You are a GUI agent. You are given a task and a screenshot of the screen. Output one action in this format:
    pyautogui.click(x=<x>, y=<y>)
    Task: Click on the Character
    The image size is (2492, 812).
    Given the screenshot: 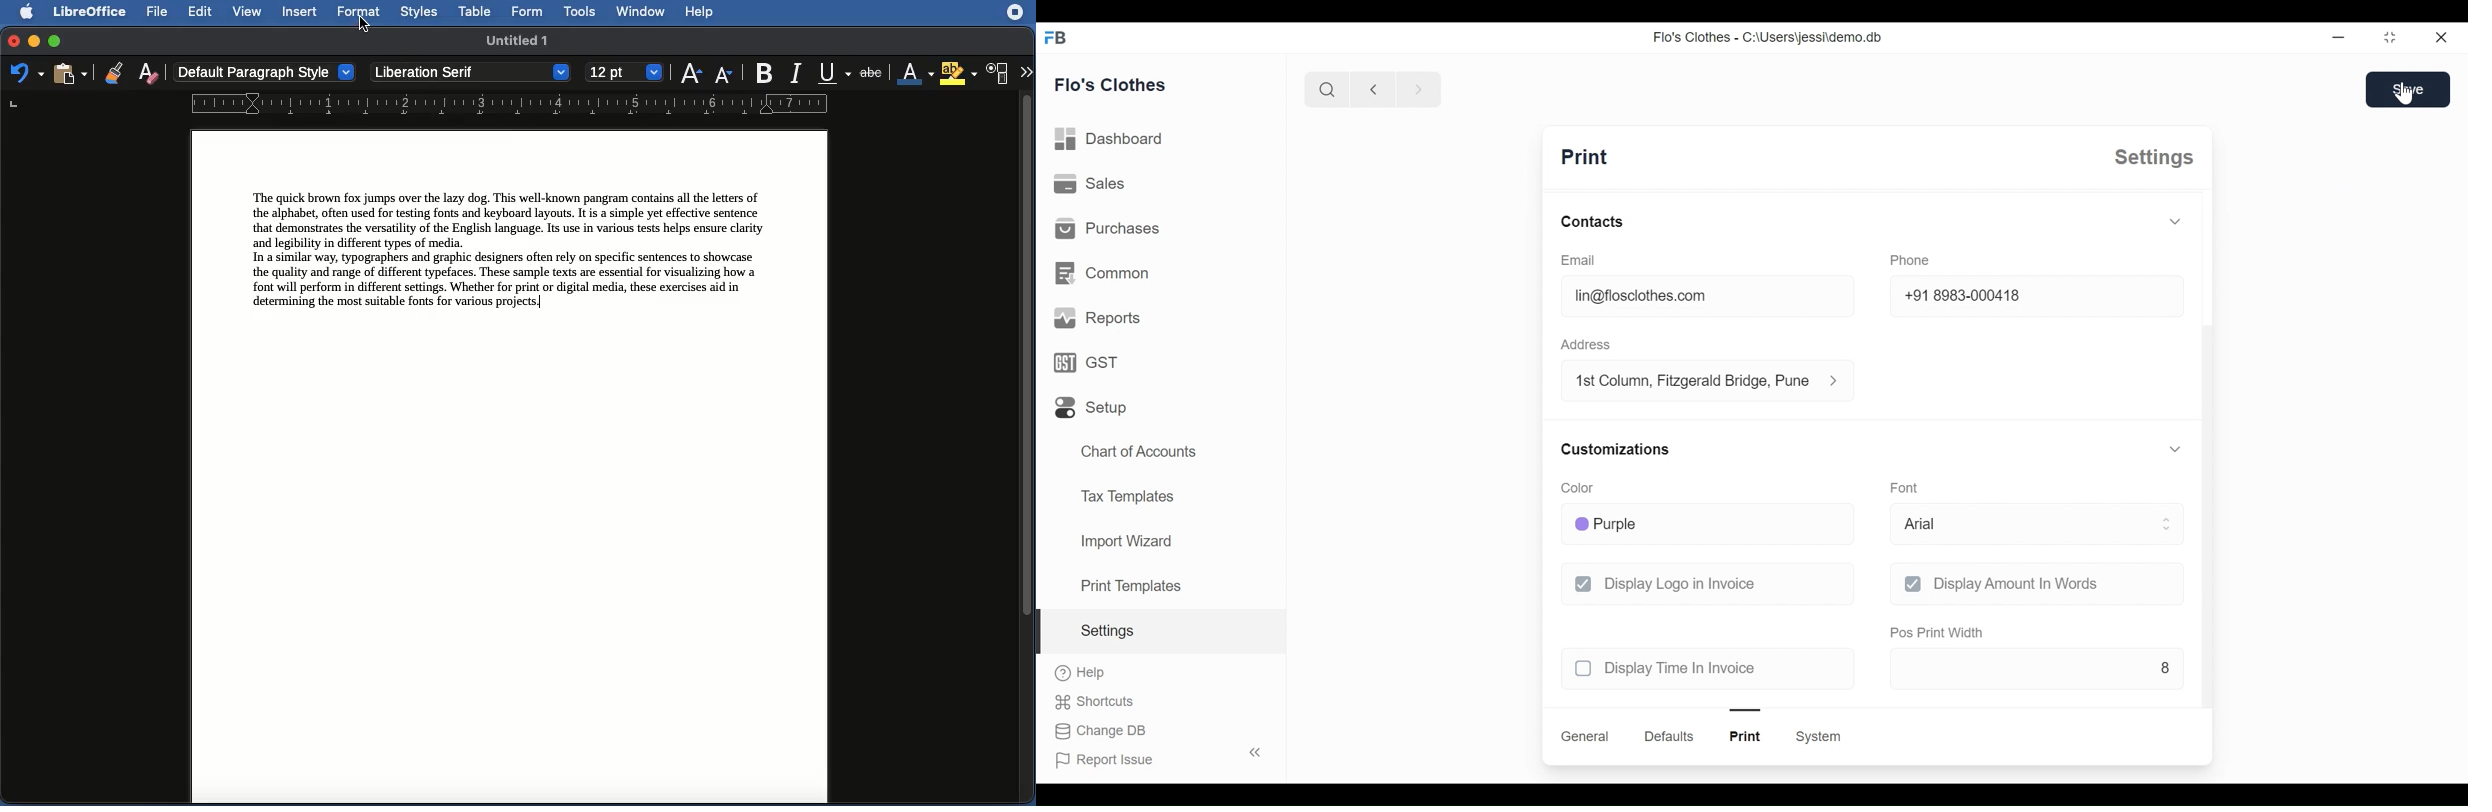 What is the action you would take?
    pyautogui.click(x=998, y=74)
    